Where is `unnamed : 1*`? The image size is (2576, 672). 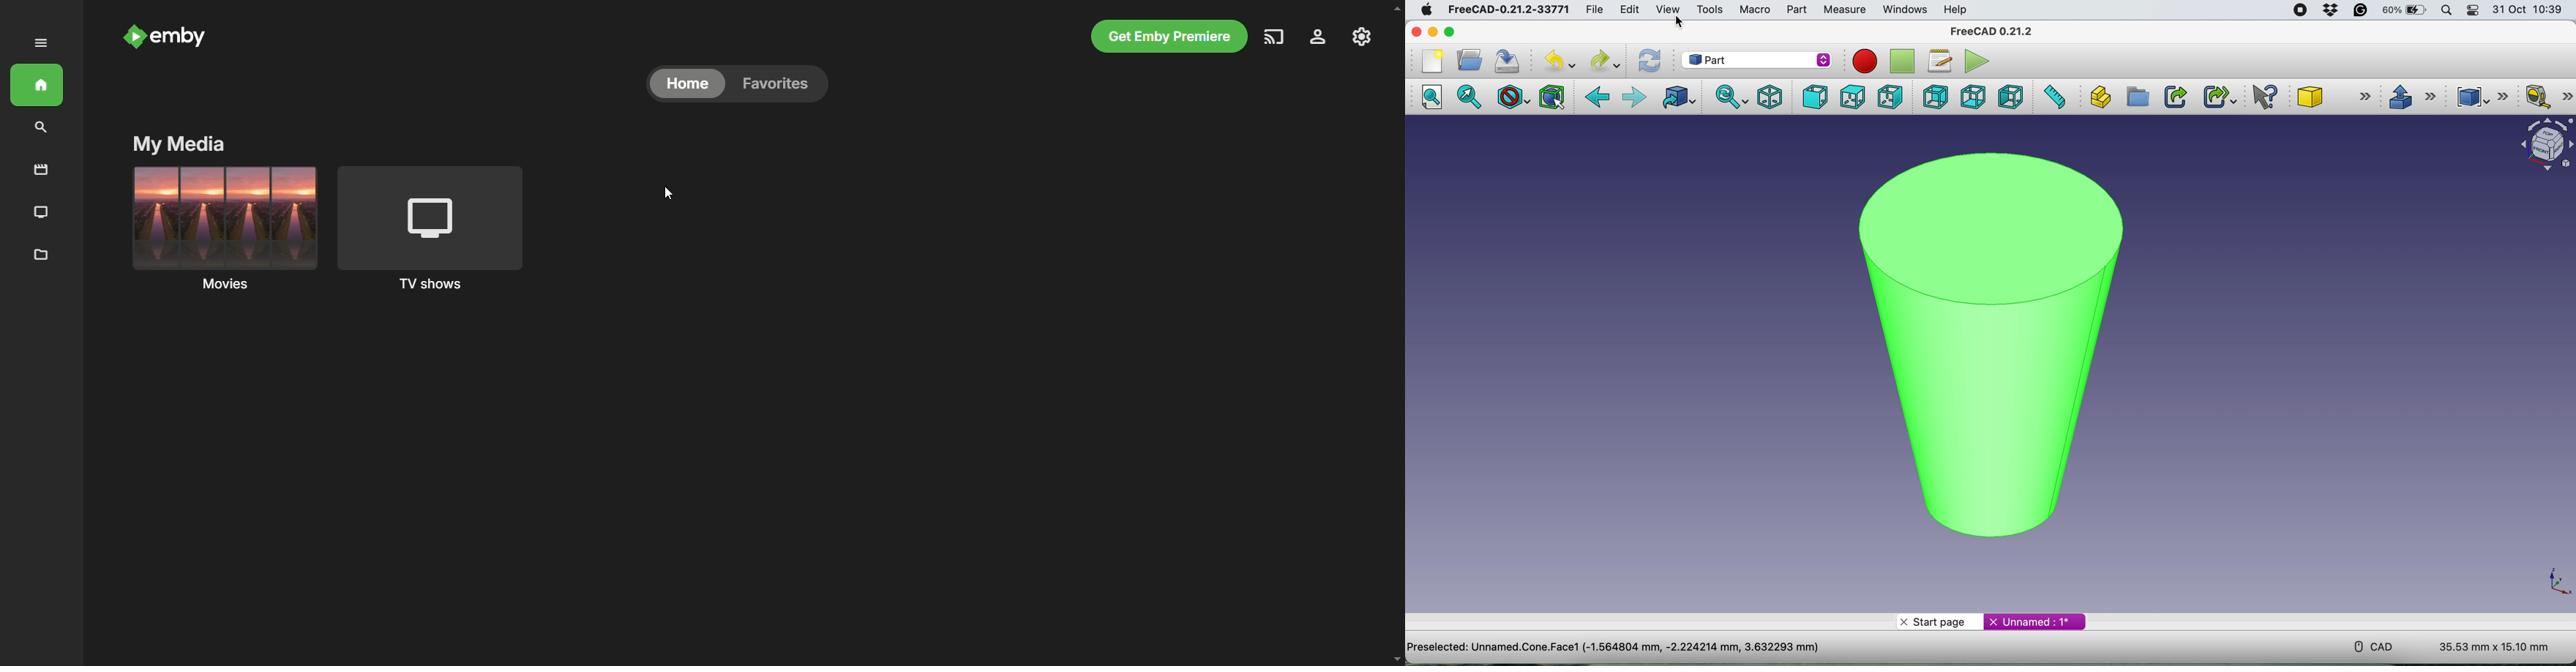
unnamed : 1* is located at coordinates (2035, 620).